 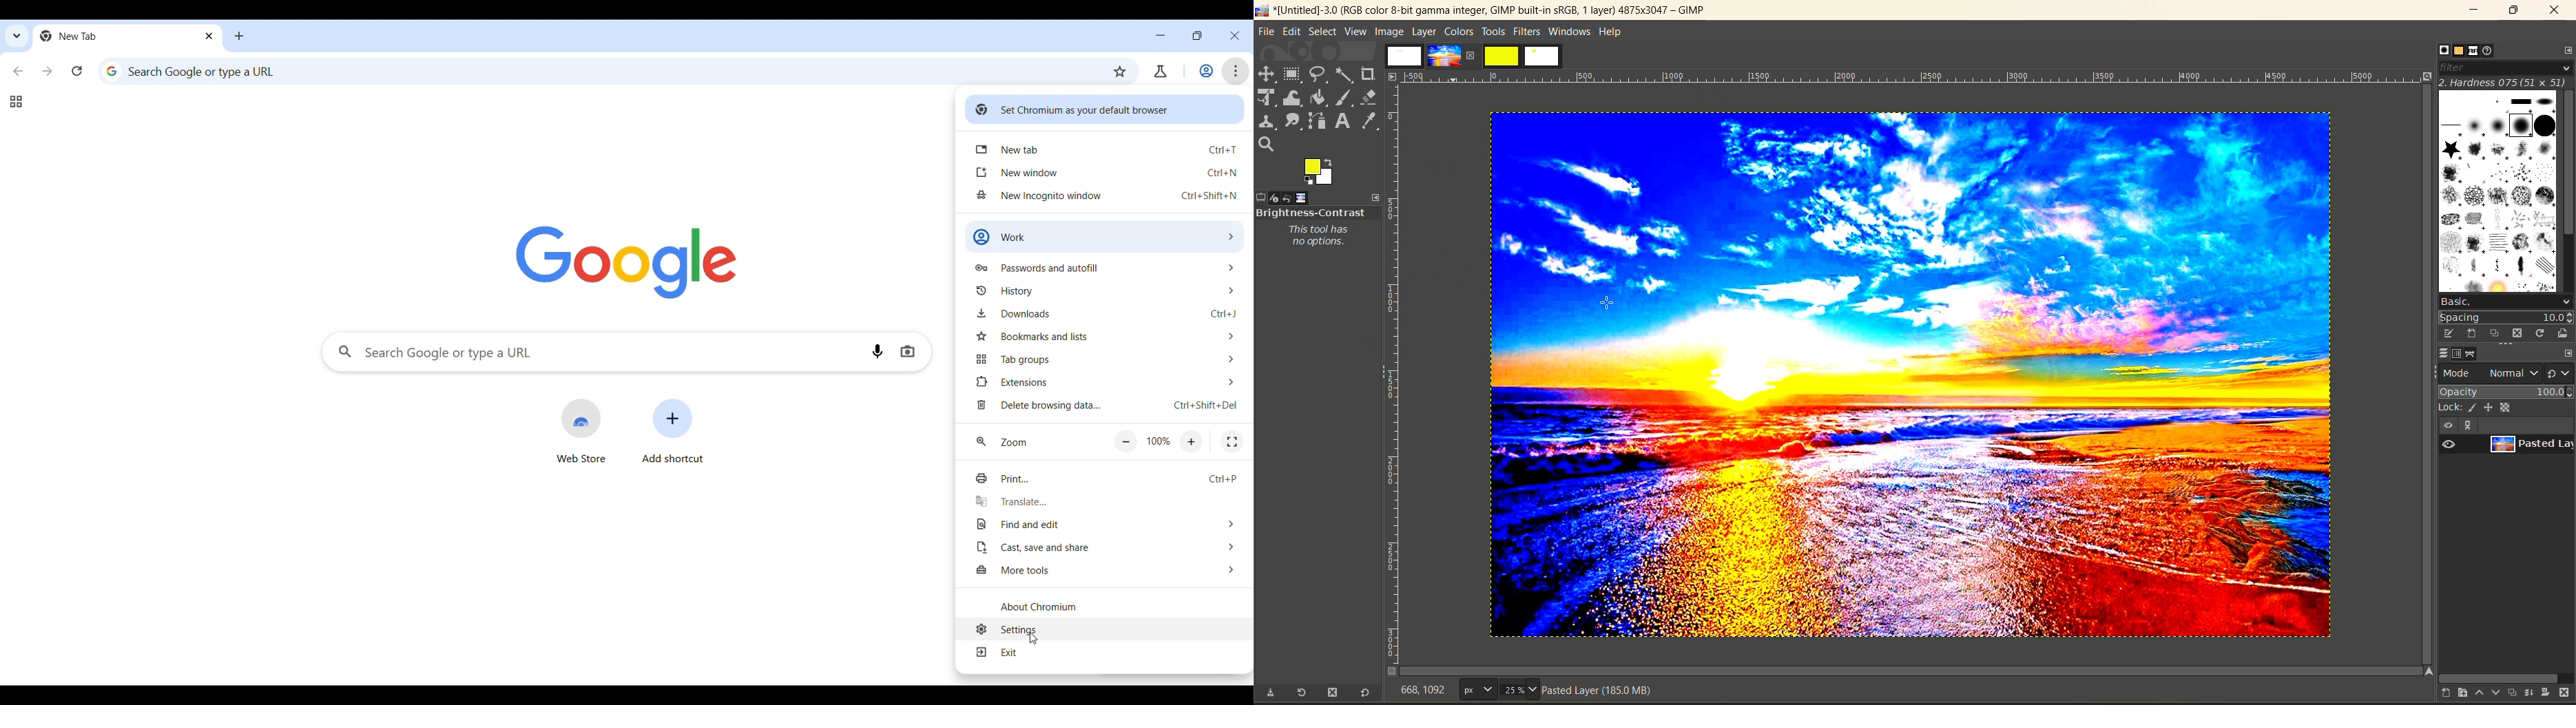 I want to click on Extension options, so click(x=1106, y=382).